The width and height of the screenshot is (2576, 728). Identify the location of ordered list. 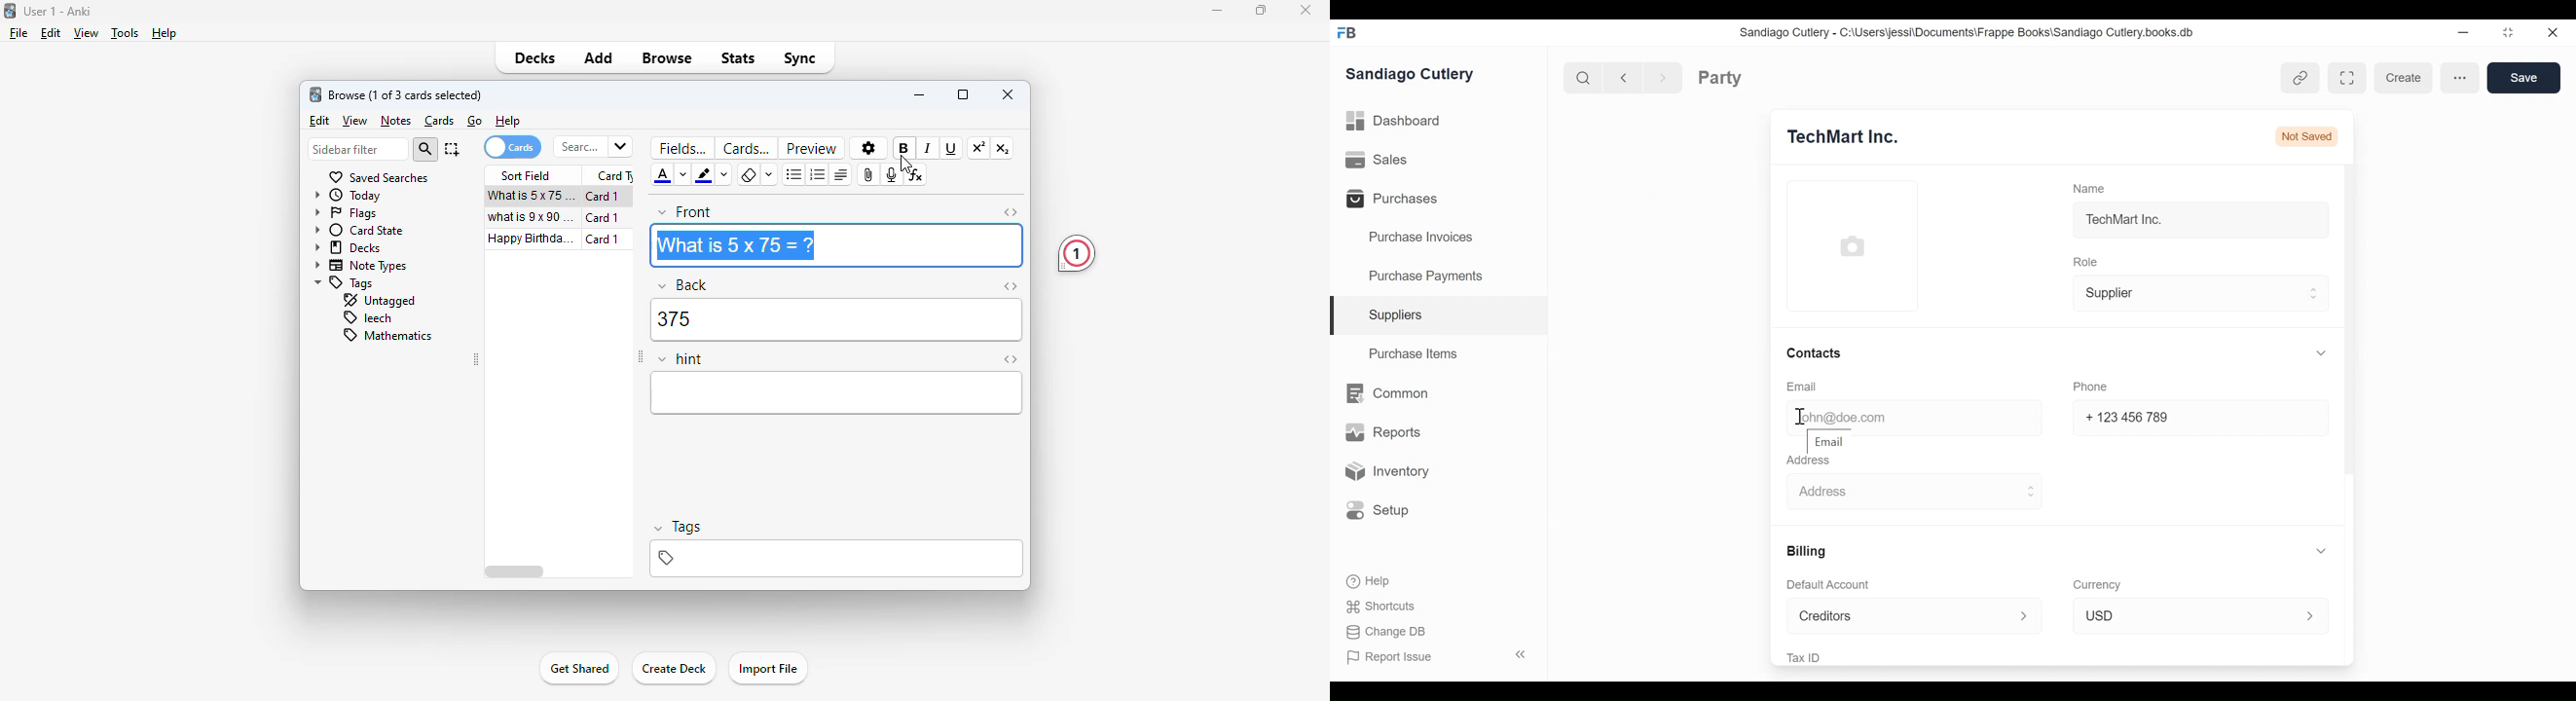
(817, 174).